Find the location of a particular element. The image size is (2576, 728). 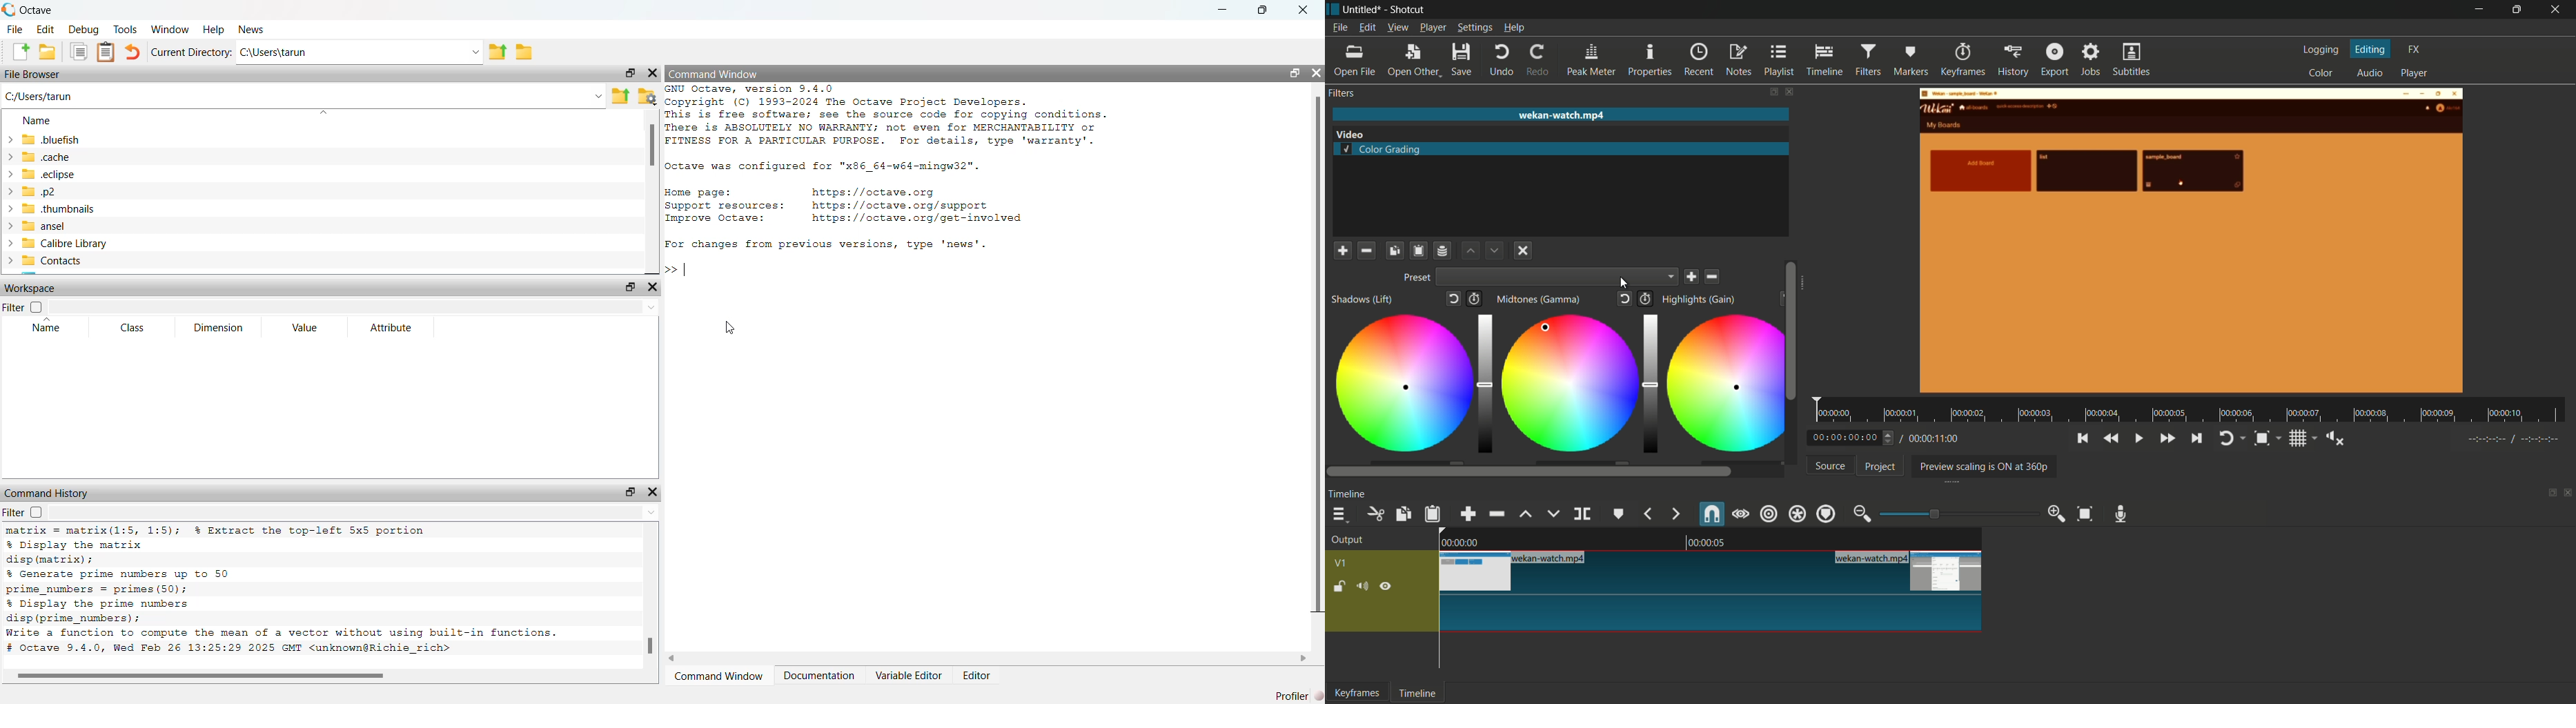

adjustment bar is located at coordinates (1954, 514).